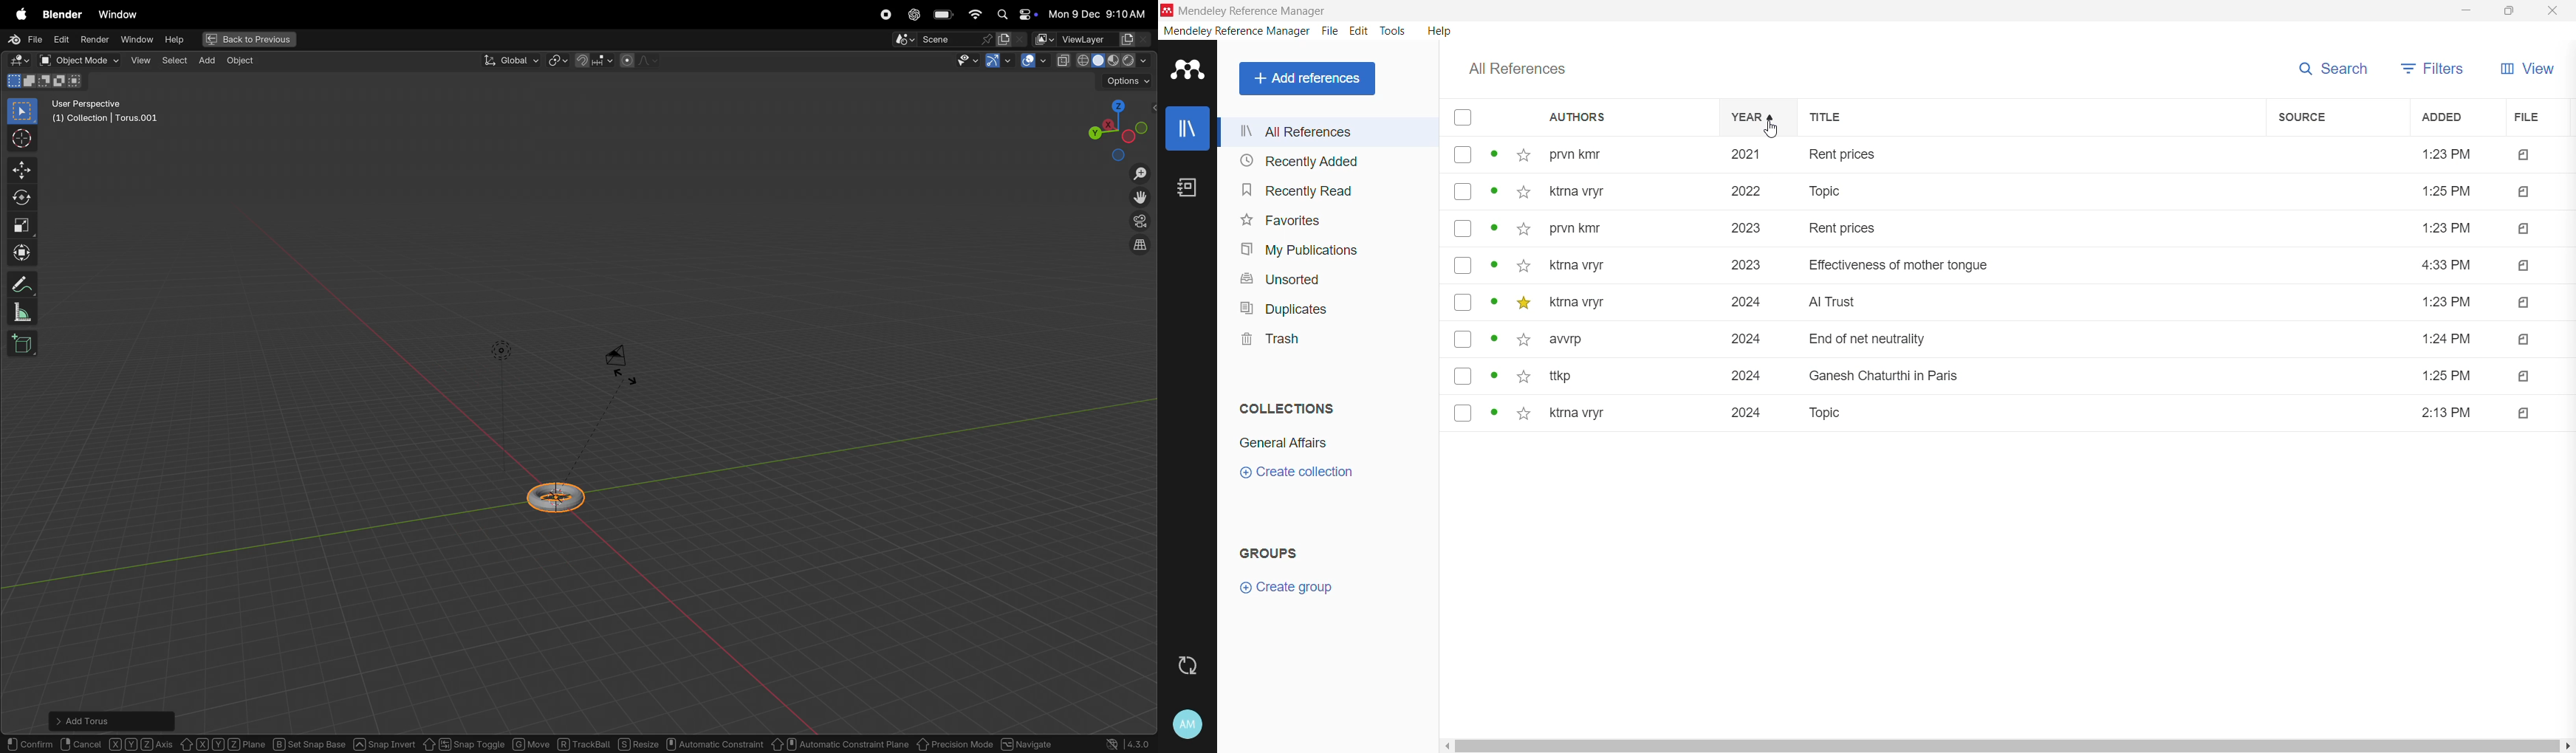 Image resolution: width=2576 pixels, height=756 pixels. What do you see at coordinates (2434, 69) in the screenshot?
I see `Filters` at bounding box center [2434, 69].